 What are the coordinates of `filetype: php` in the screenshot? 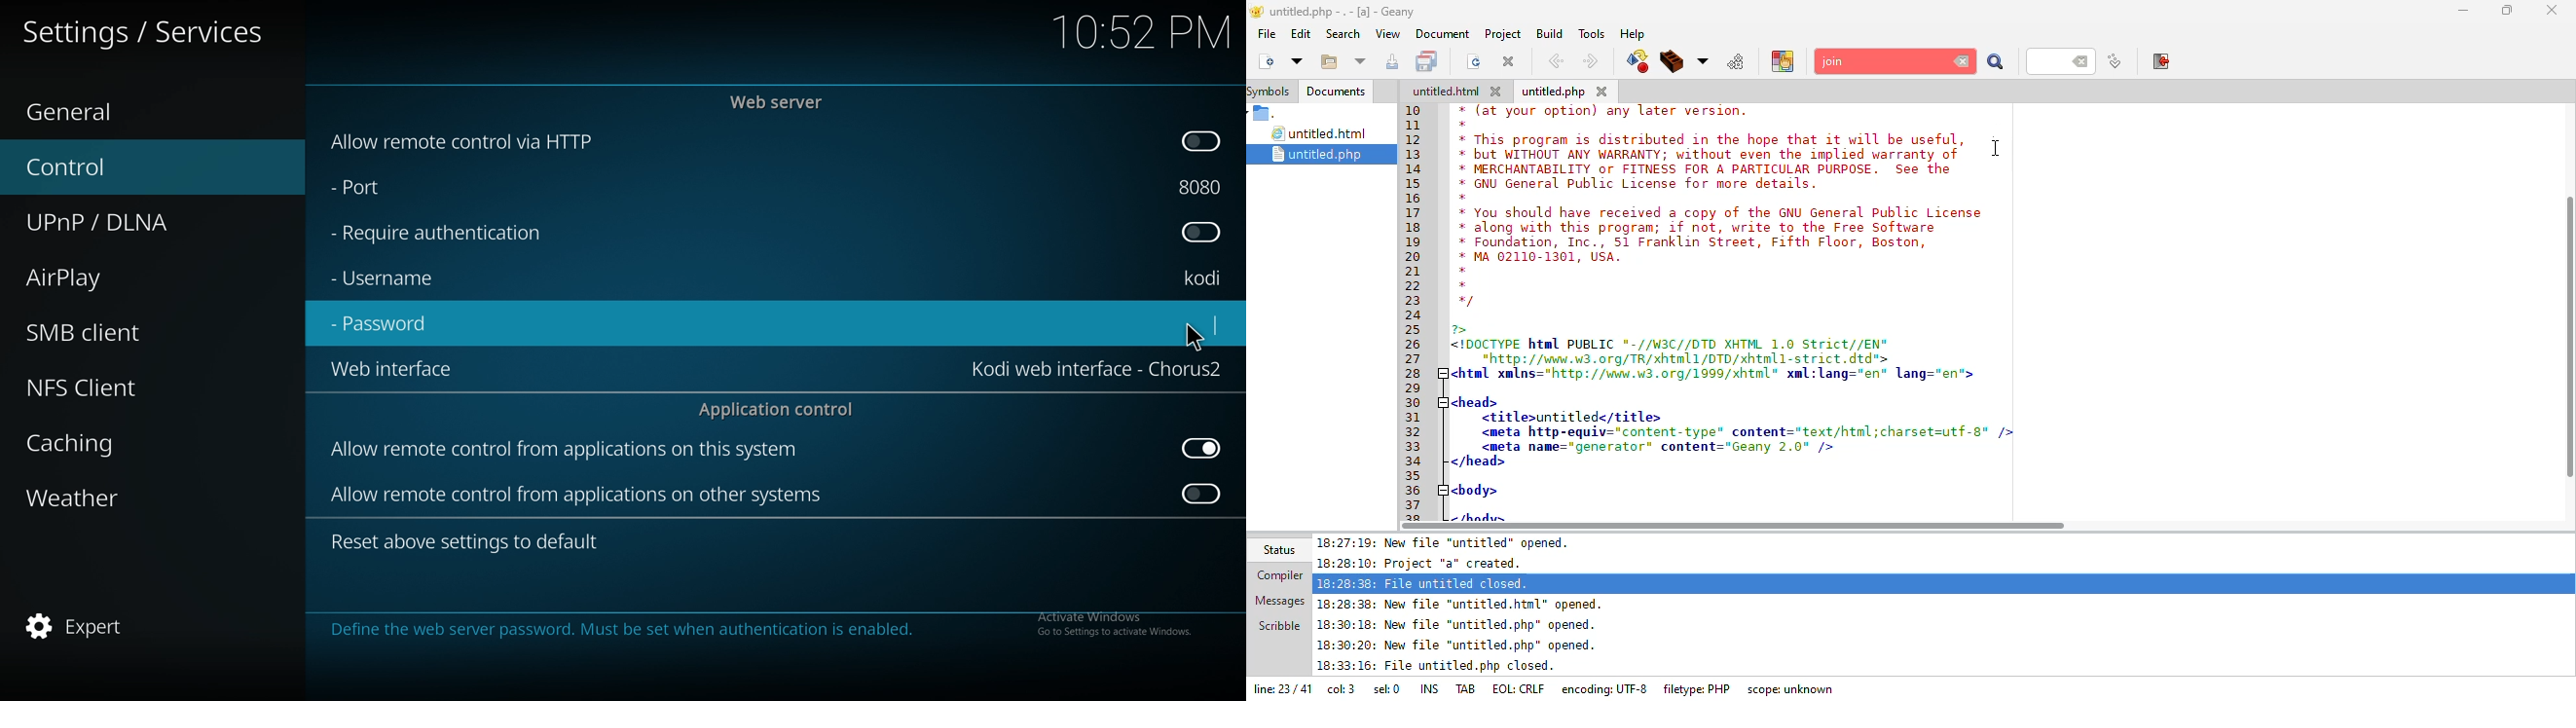 It's located at (1698, 688).